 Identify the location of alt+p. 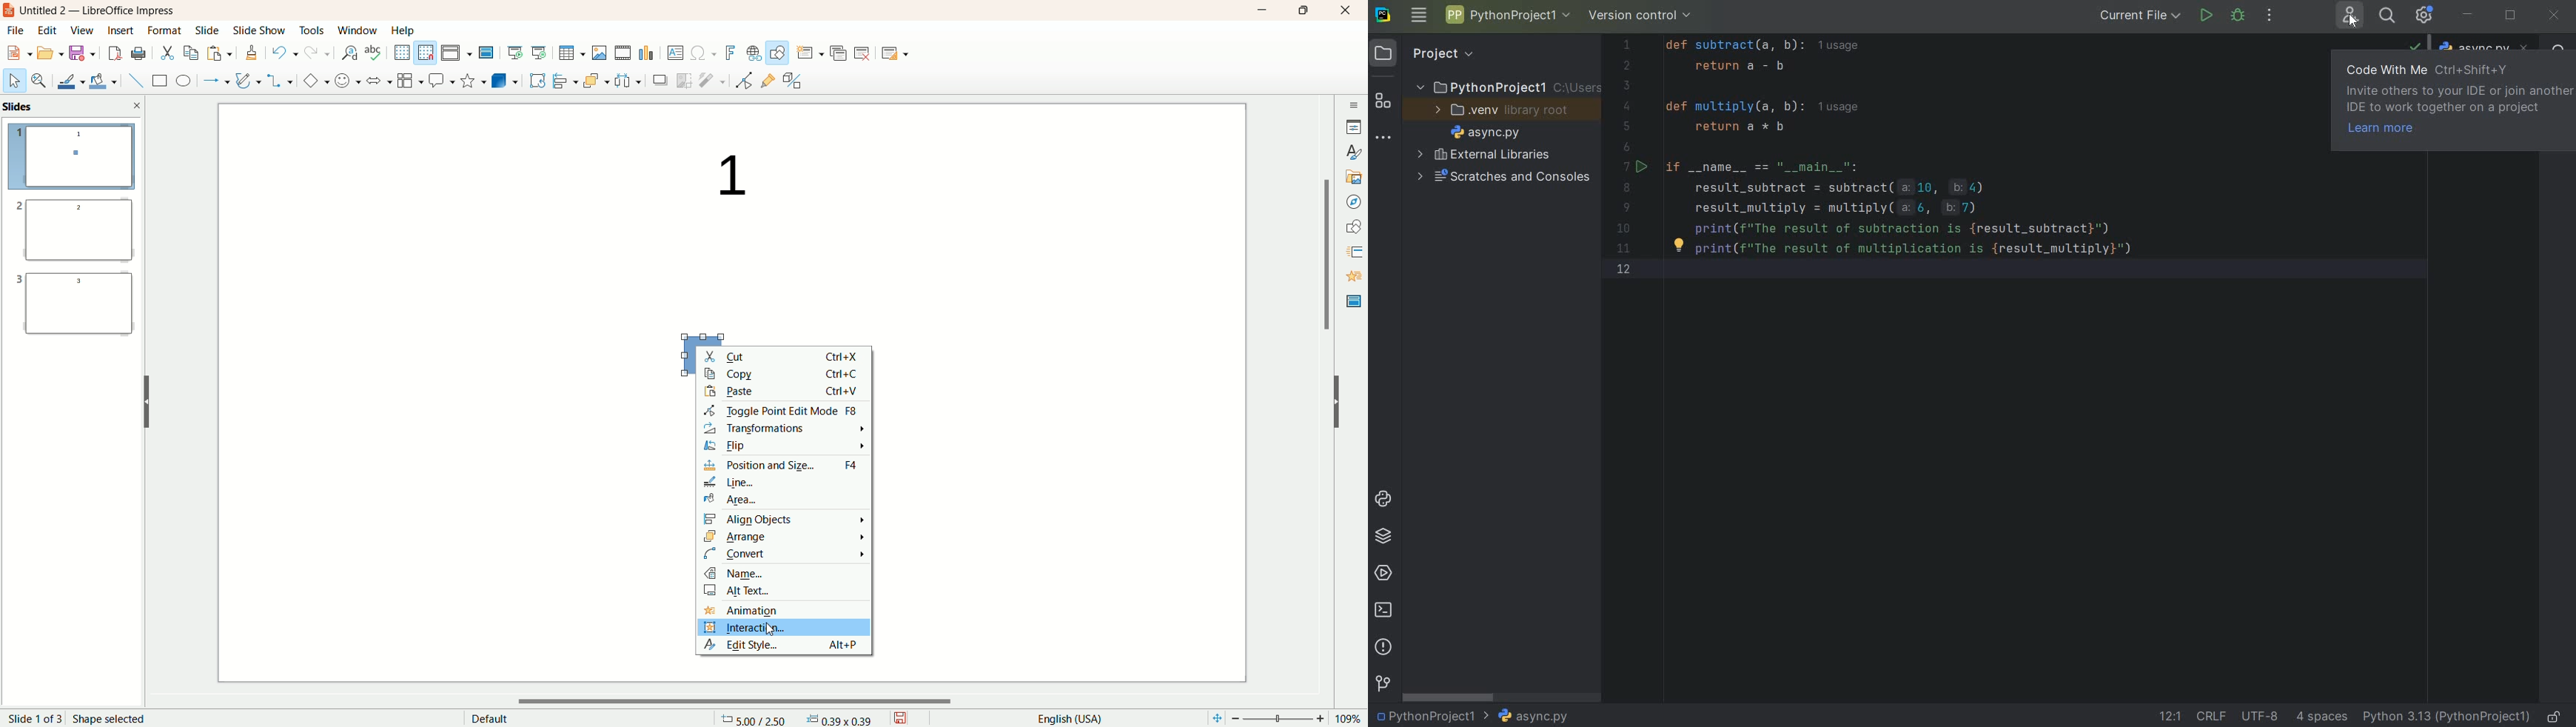
(847, 648).